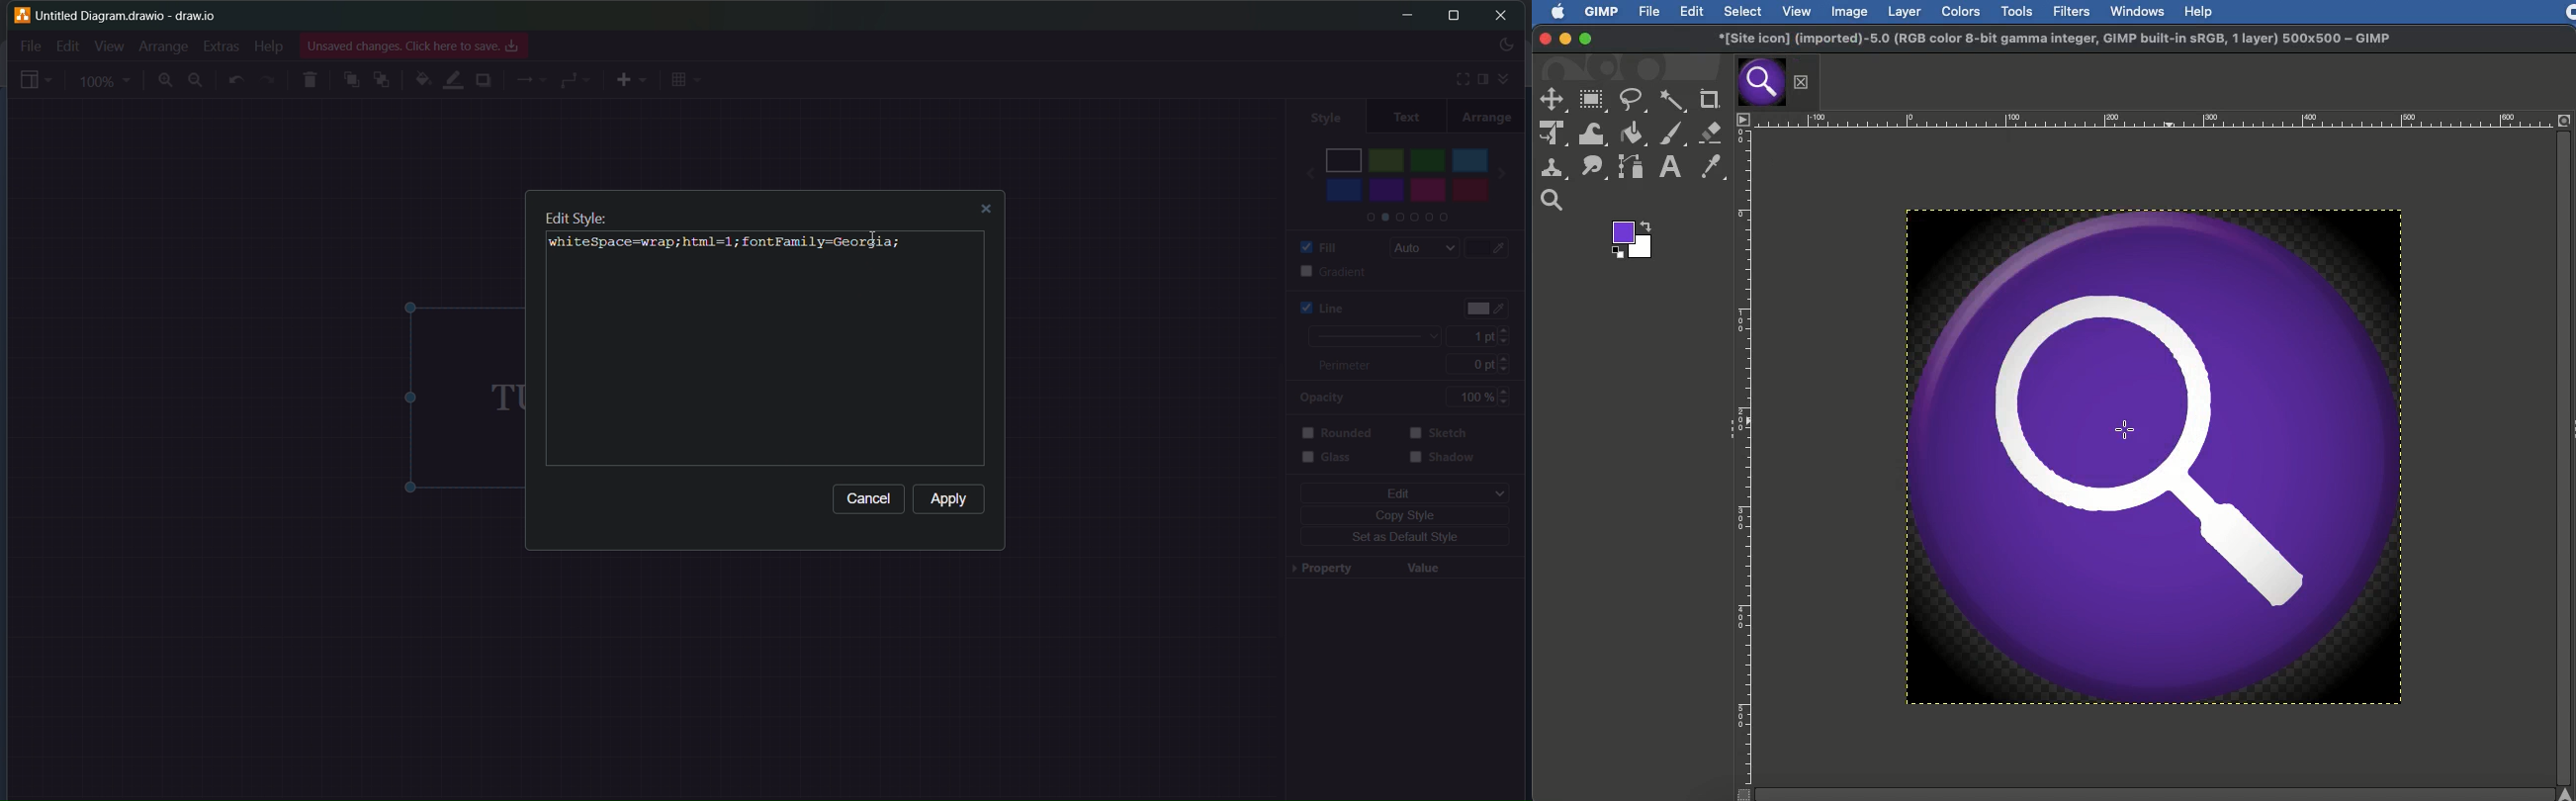 The width and height of the screenshot is (2576, 812). I want to click on rounded, so click(1343, 432).